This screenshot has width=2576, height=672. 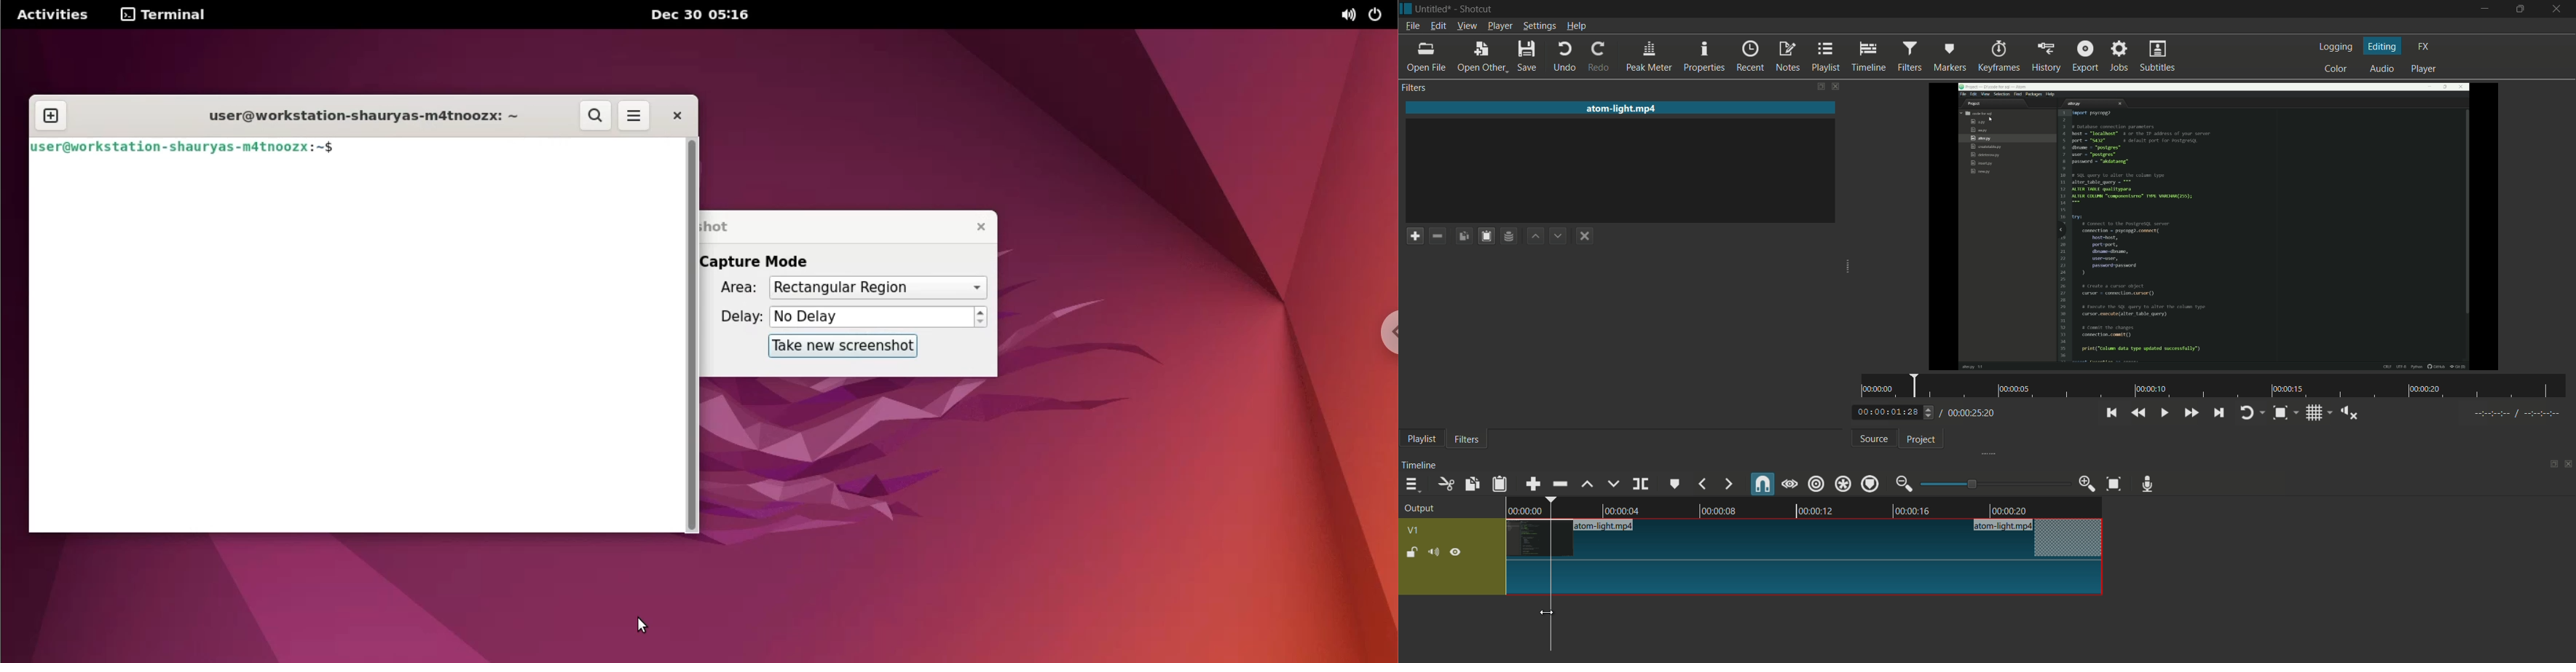 What do you see at coordinates (1875, 439) in the screenshot?
I see `source` at bounding box center [1875, 439].